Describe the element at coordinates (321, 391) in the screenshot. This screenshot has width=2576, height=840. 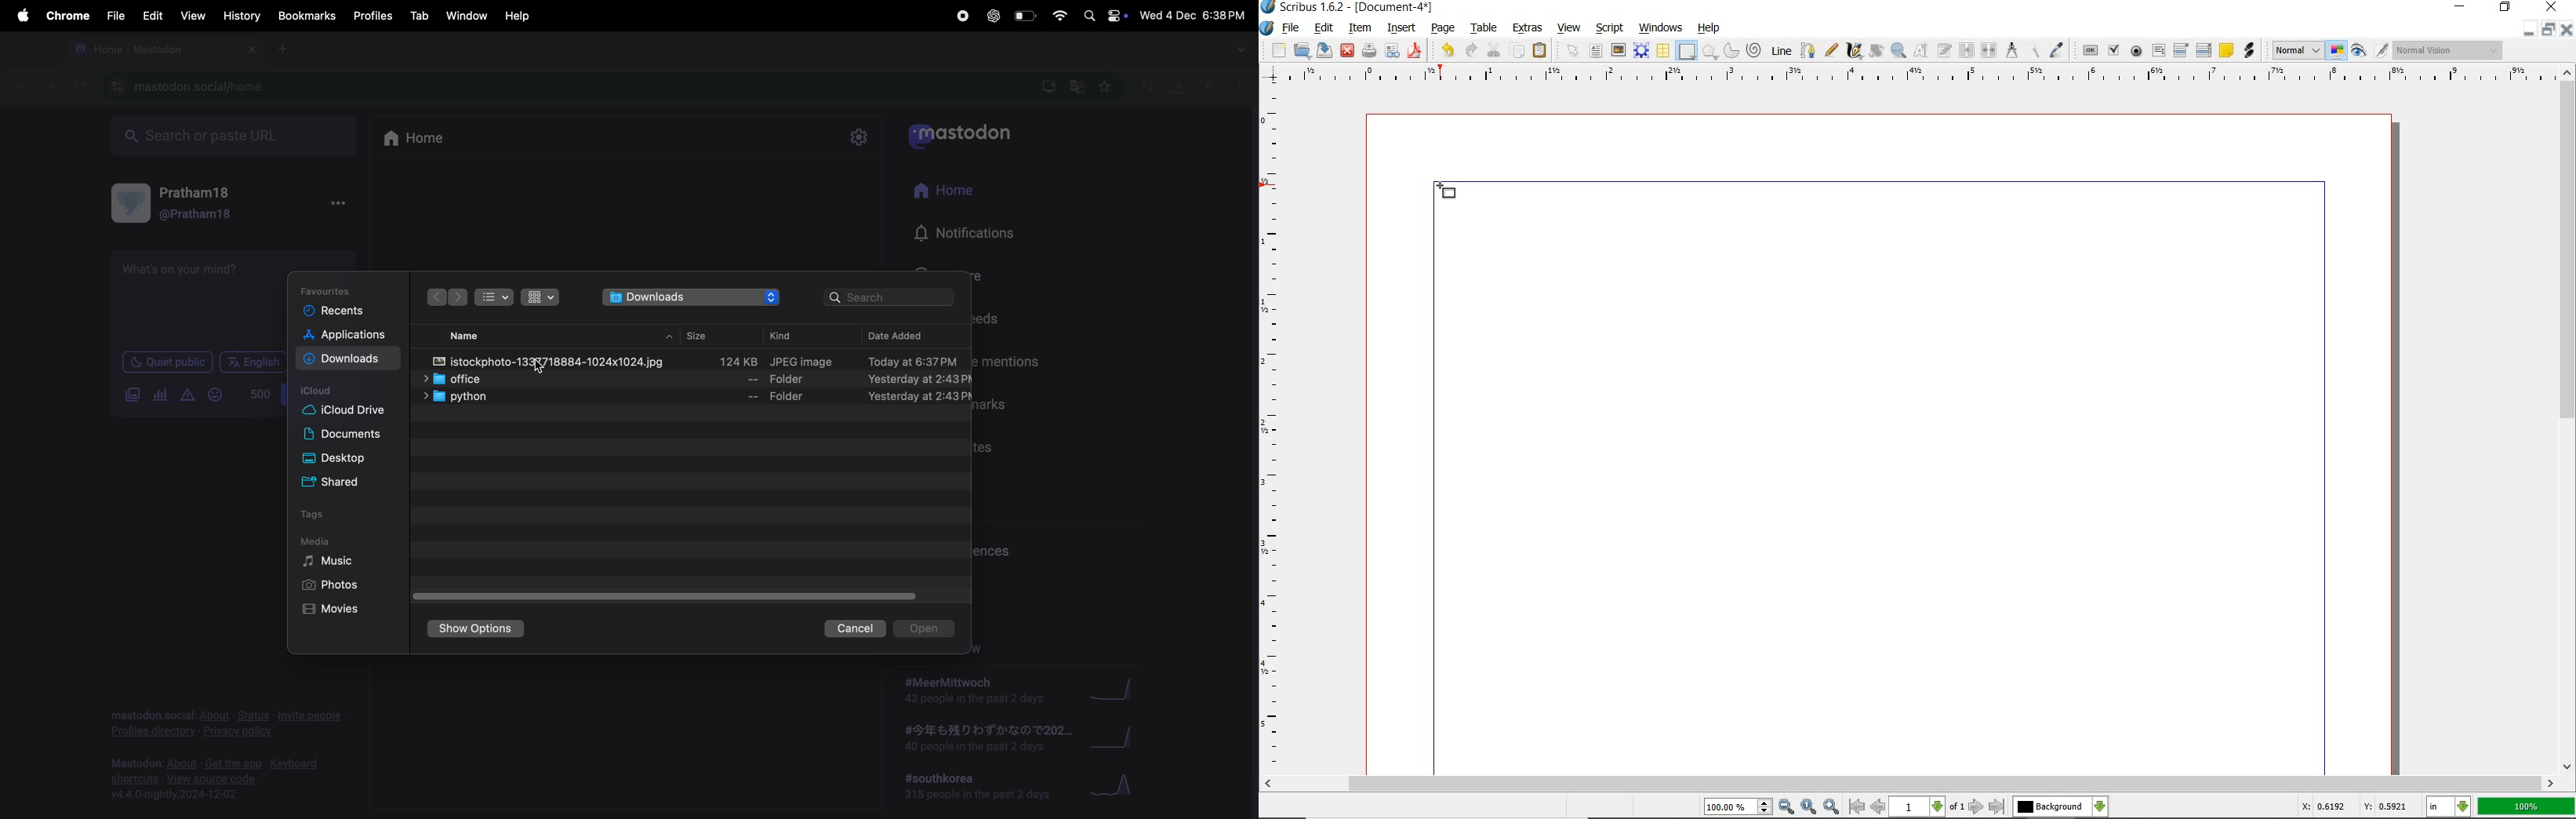
I see `i cloud` at that location.